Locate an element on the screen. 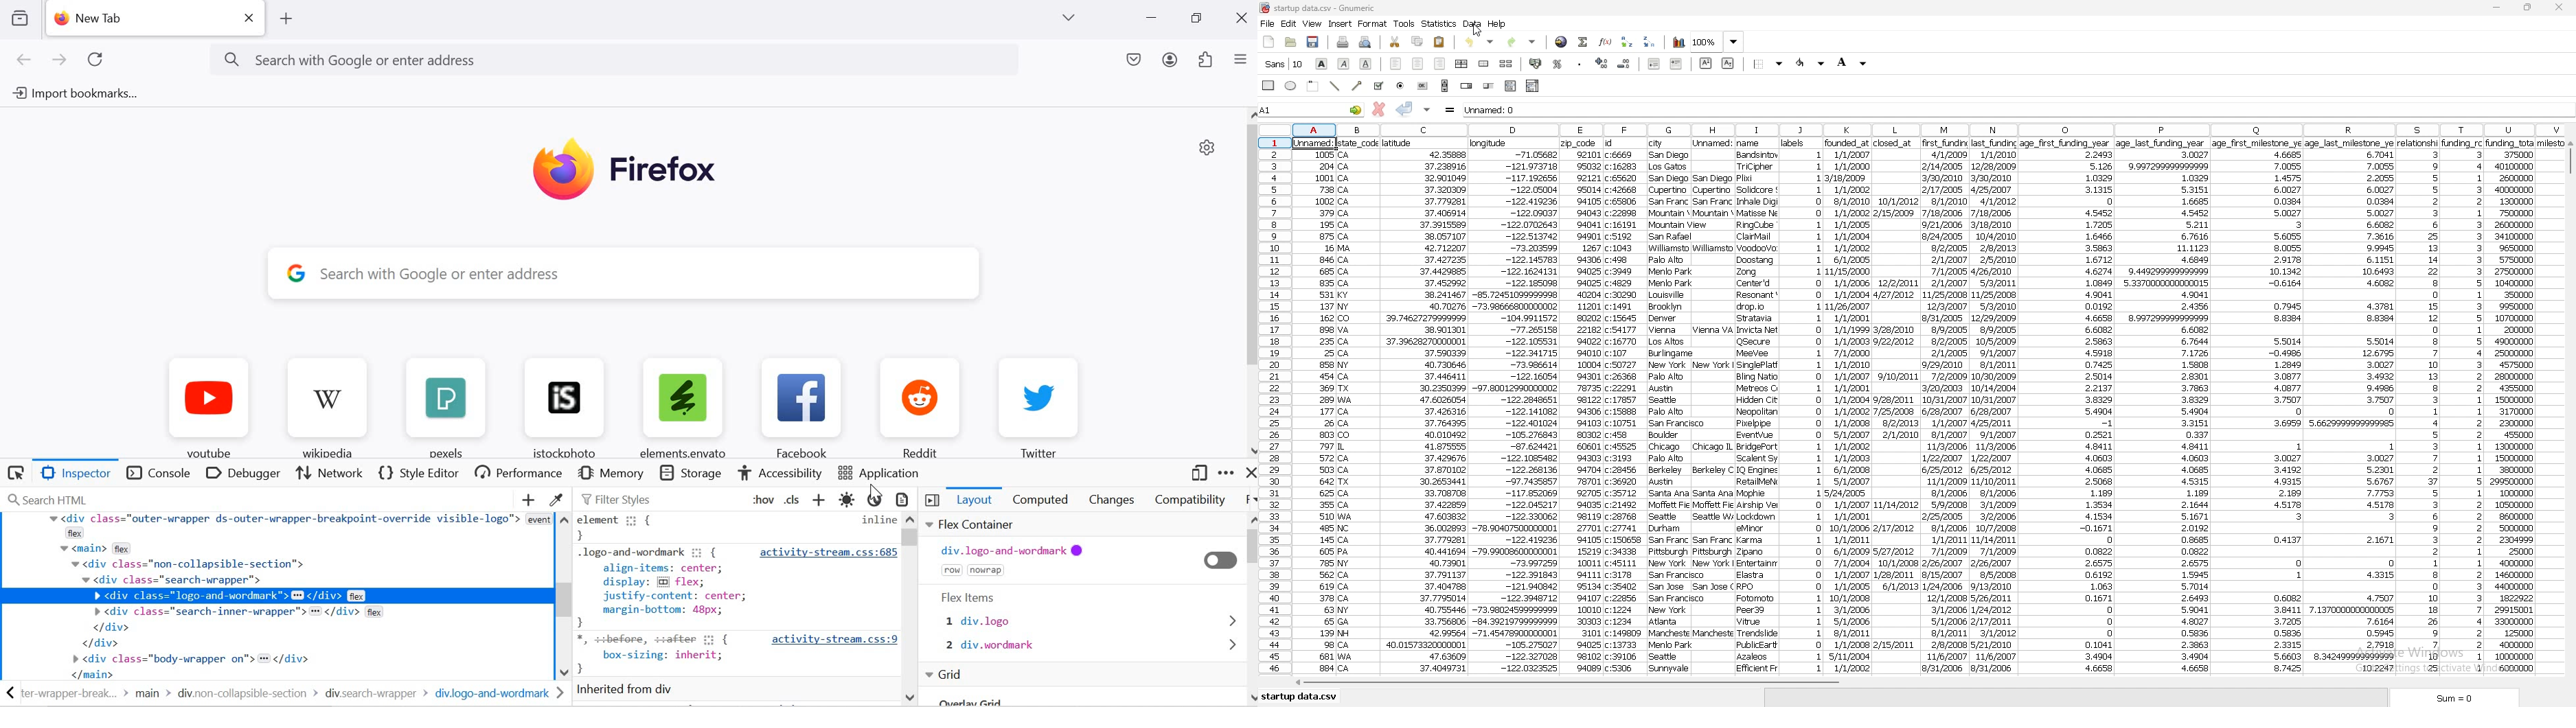 The height and width of the screenshot is (728, 2576). toggle print media selection is located at coordinates (902, 499).